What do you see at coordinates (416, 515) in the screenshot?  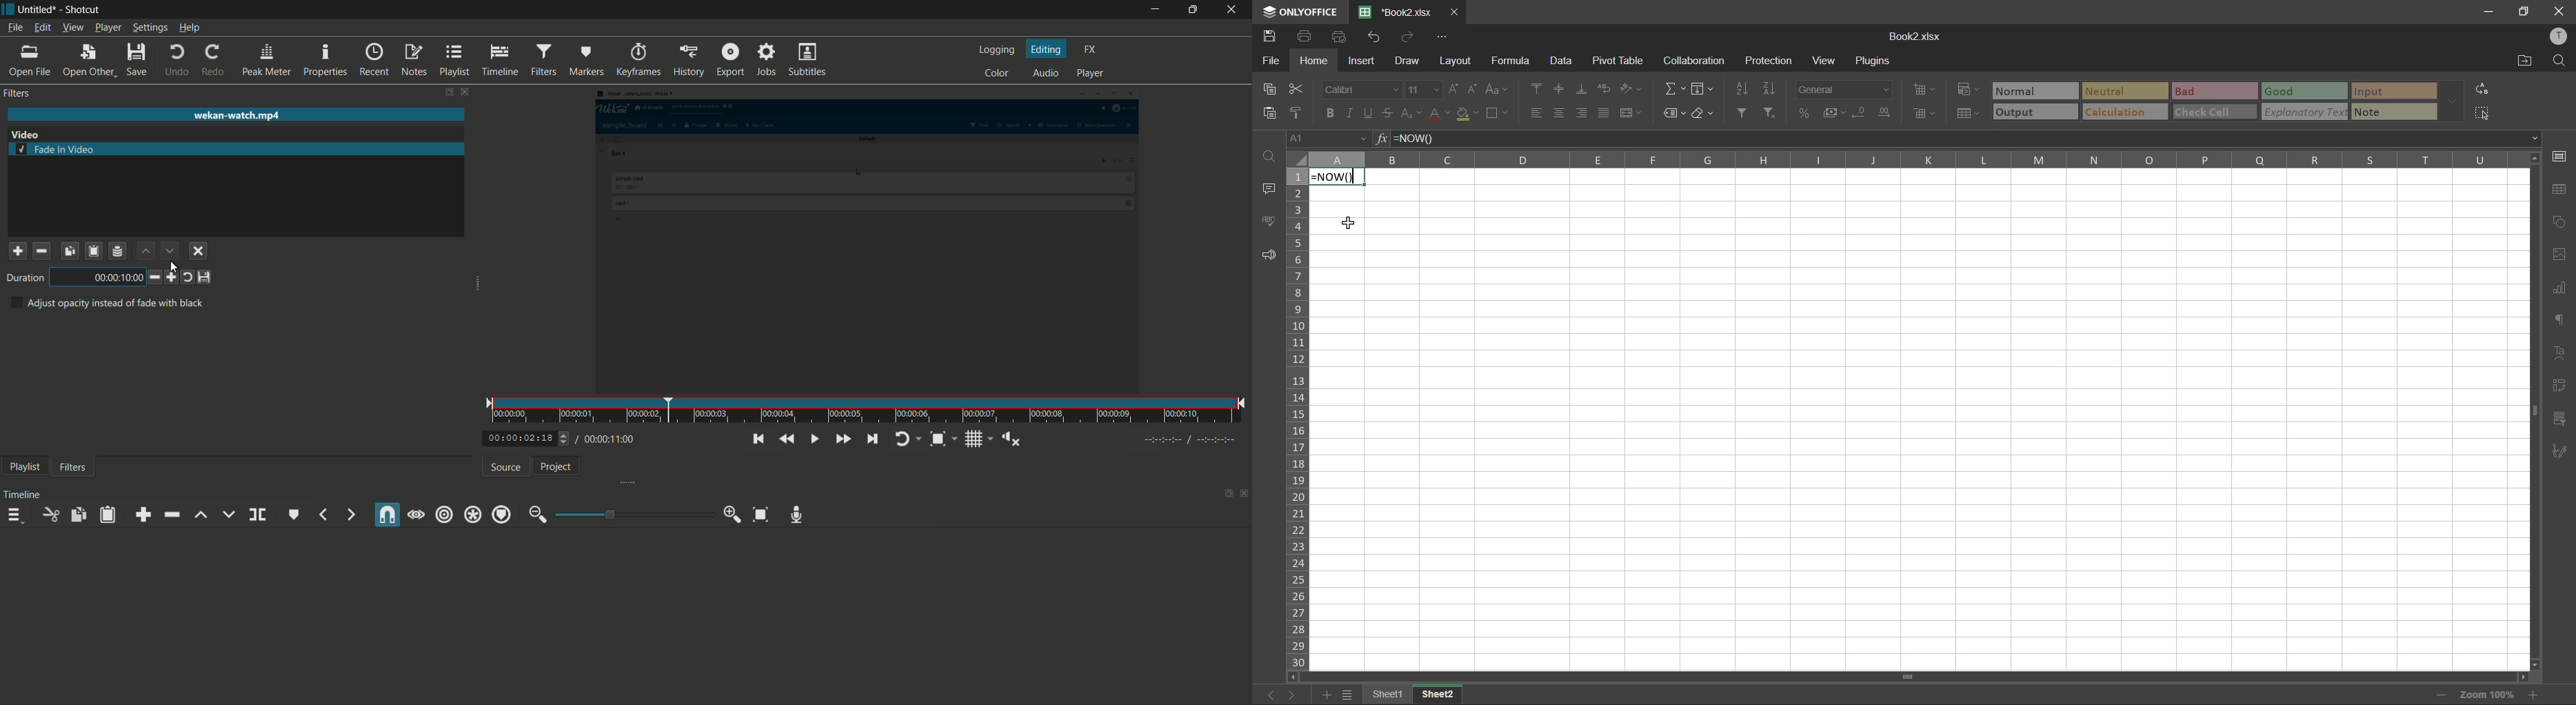 I see `scrub while dragging` at bounding box center [416, 515].